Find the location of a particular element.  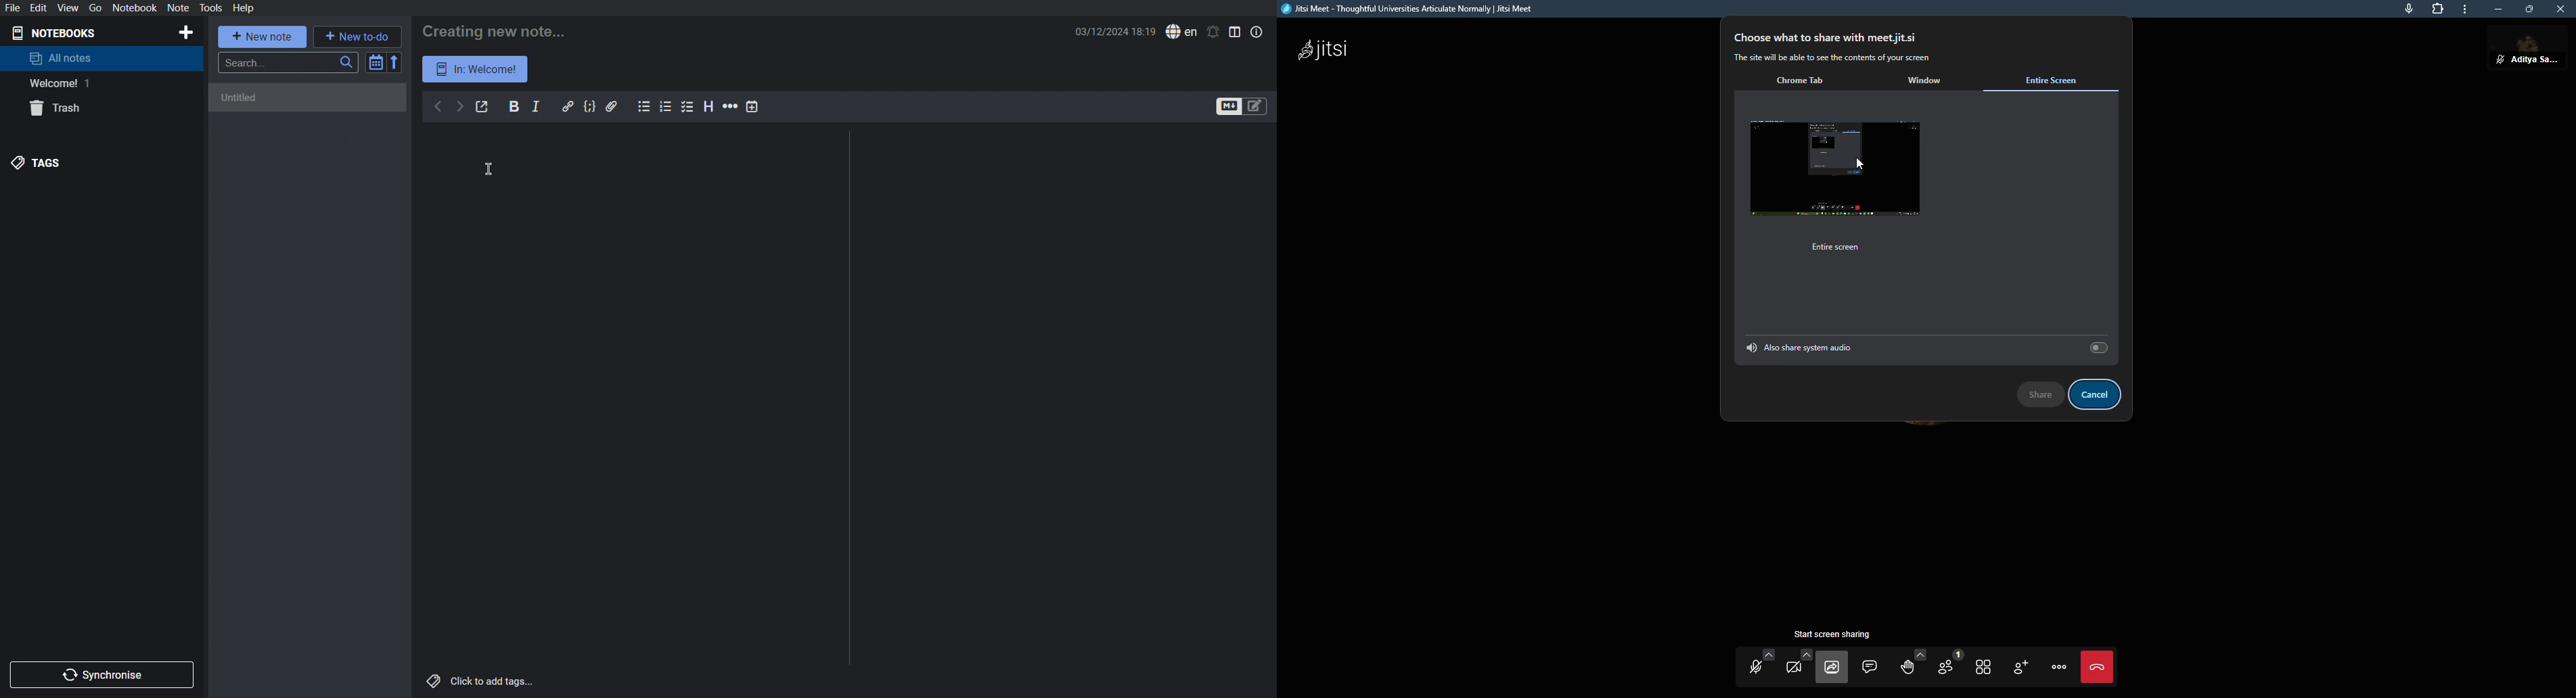

Welcome! is located at coordinates (56, 84).